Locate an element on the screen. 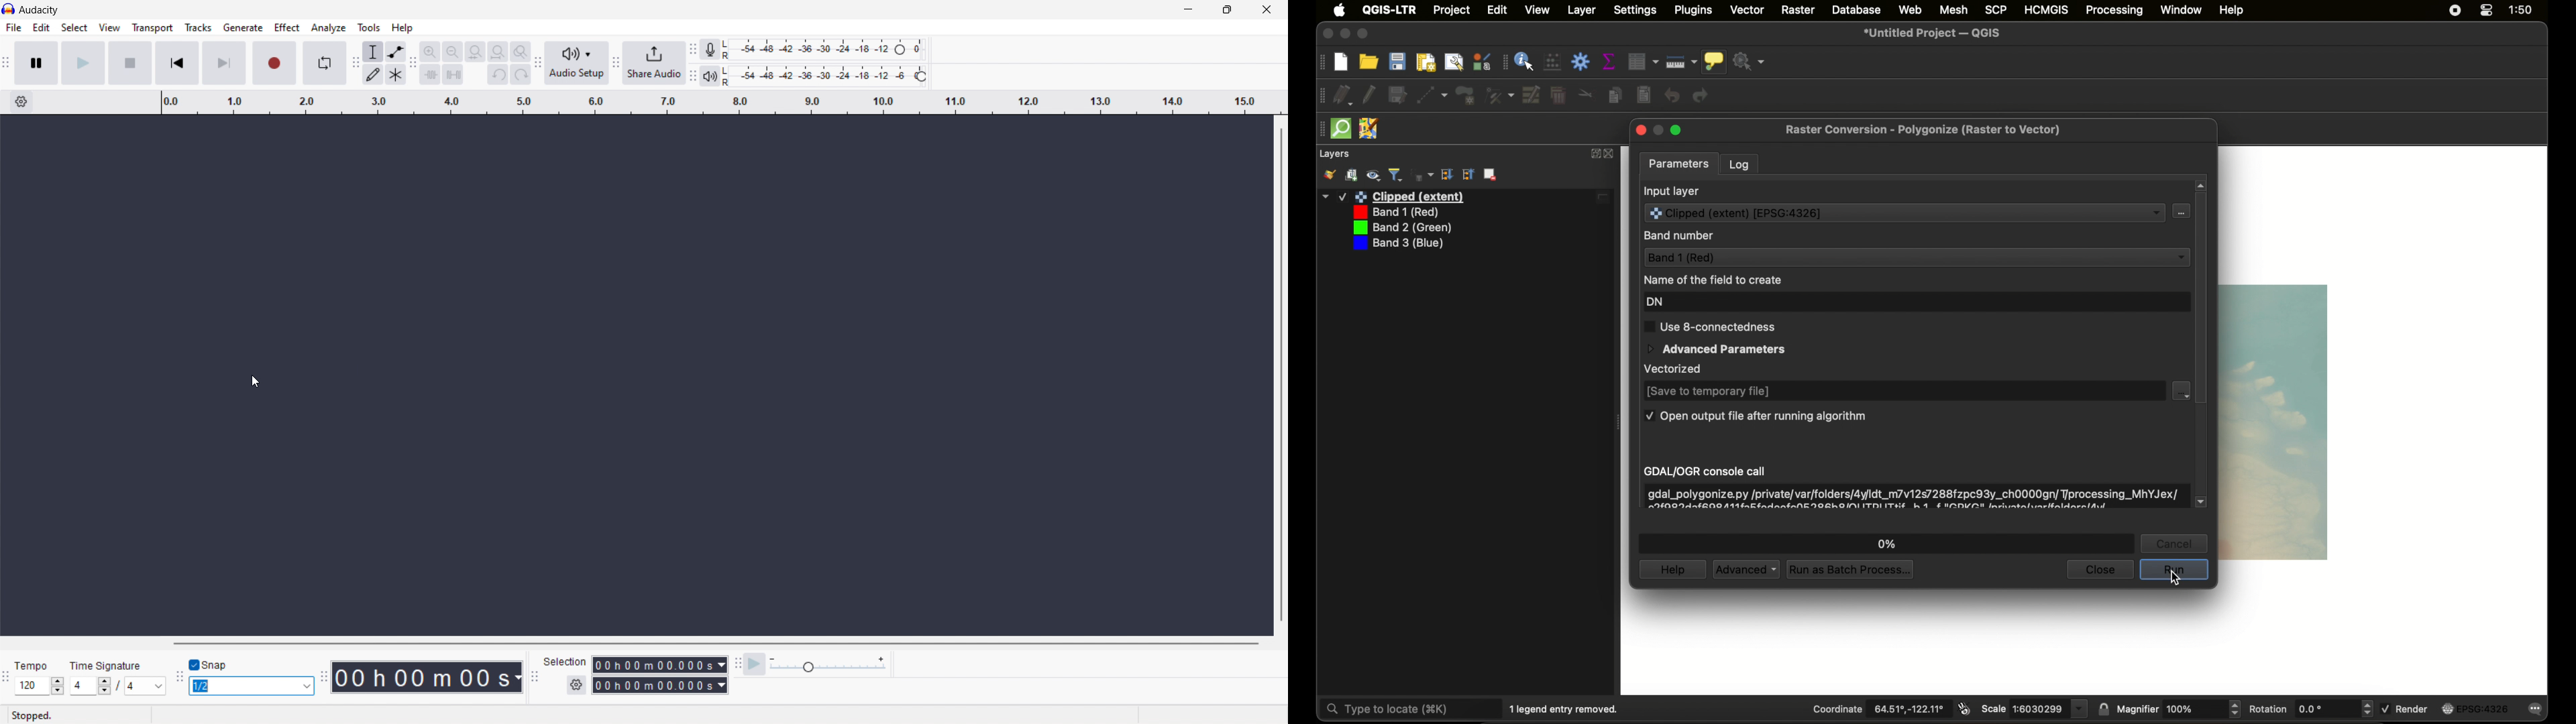  save to temporary file is located at coordinates (1708, 391).